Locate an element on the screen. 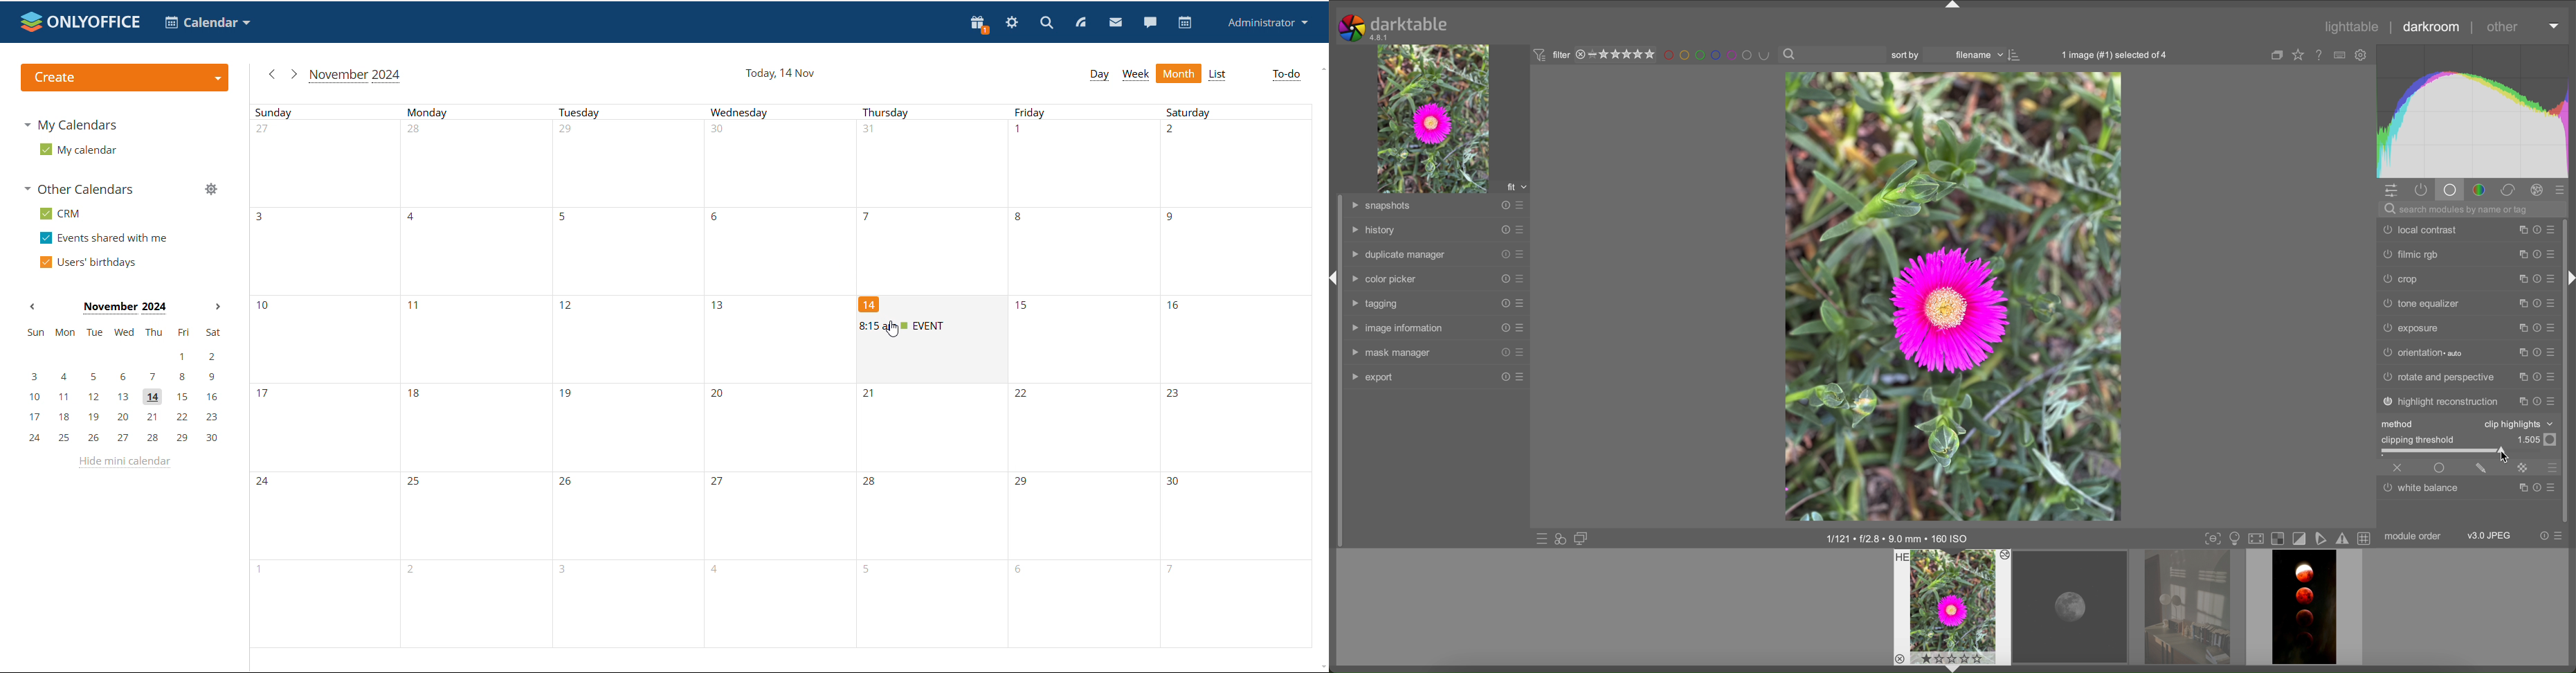 This screenshot has height=700, width=2576. current month is located at coordinates (123, 308).